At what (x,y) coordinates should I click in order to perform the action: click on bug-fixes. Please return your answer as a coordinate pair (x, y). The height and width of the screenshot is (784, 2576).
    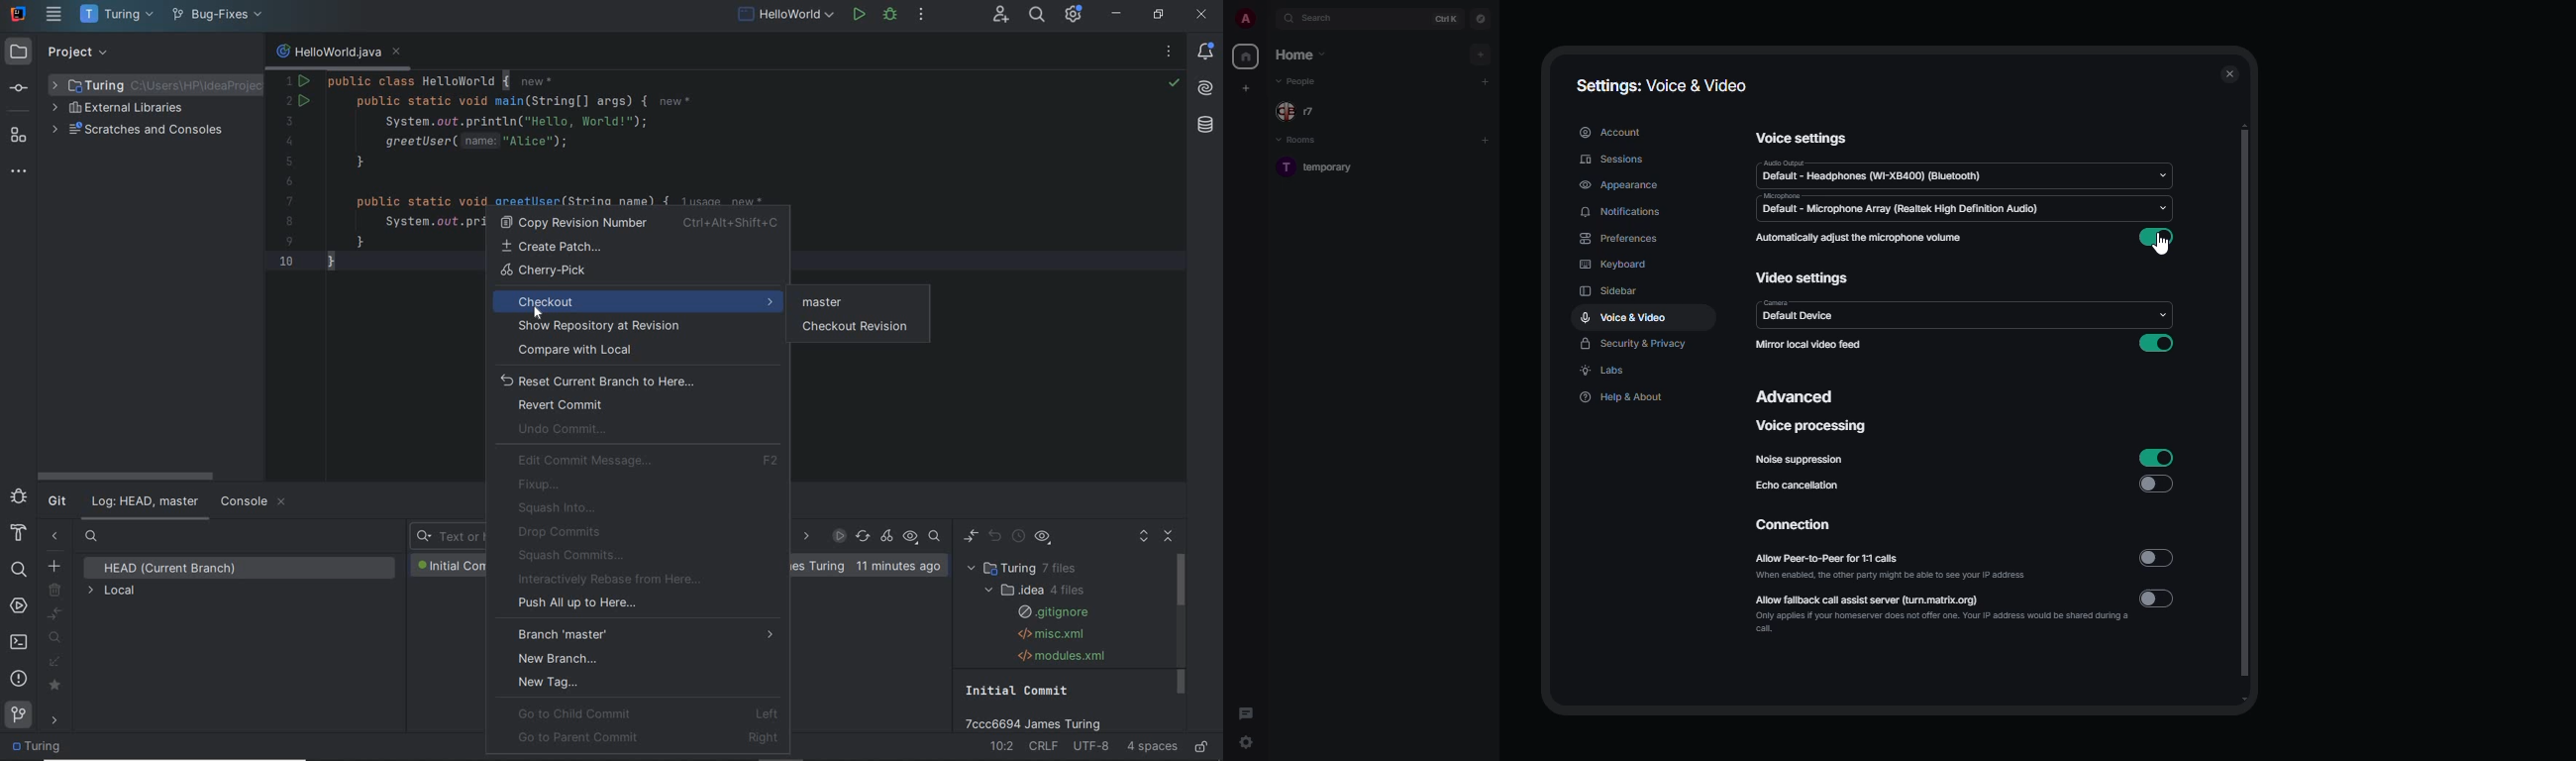
    Looking at the image, I should click on (216, 16).